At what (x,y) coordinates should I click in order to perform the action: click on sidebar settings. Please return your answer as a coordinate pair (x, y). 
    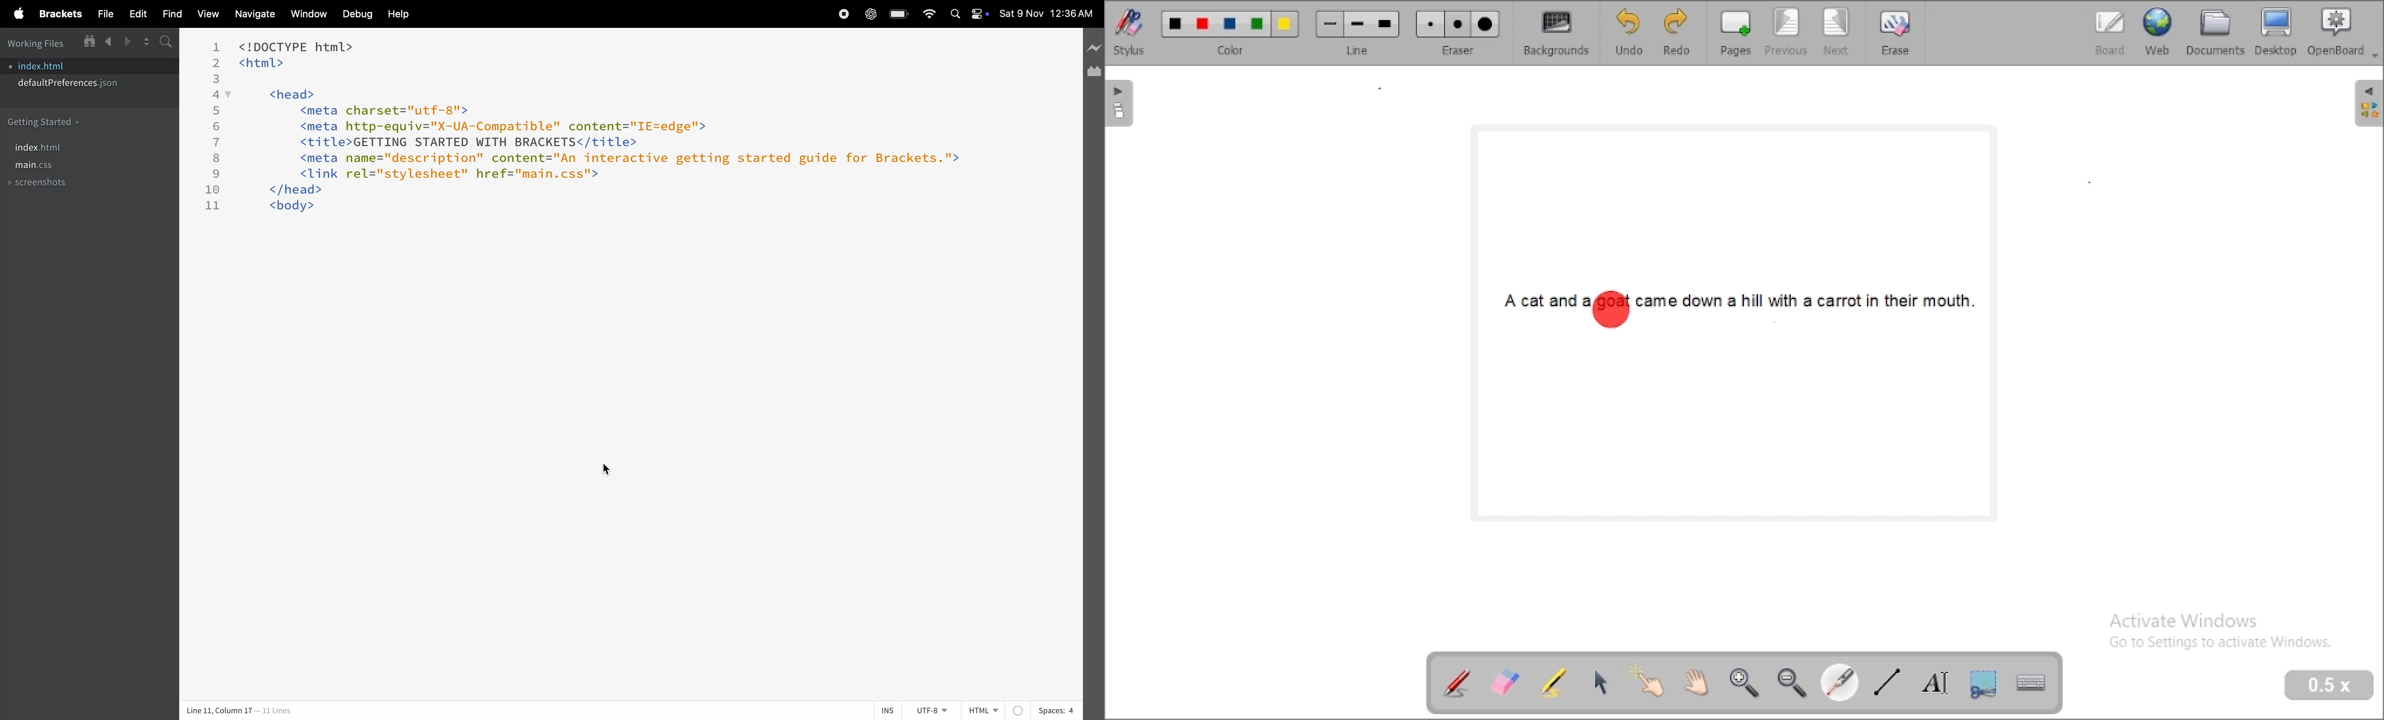
    Looking at the image, I should click on (2367, 104).